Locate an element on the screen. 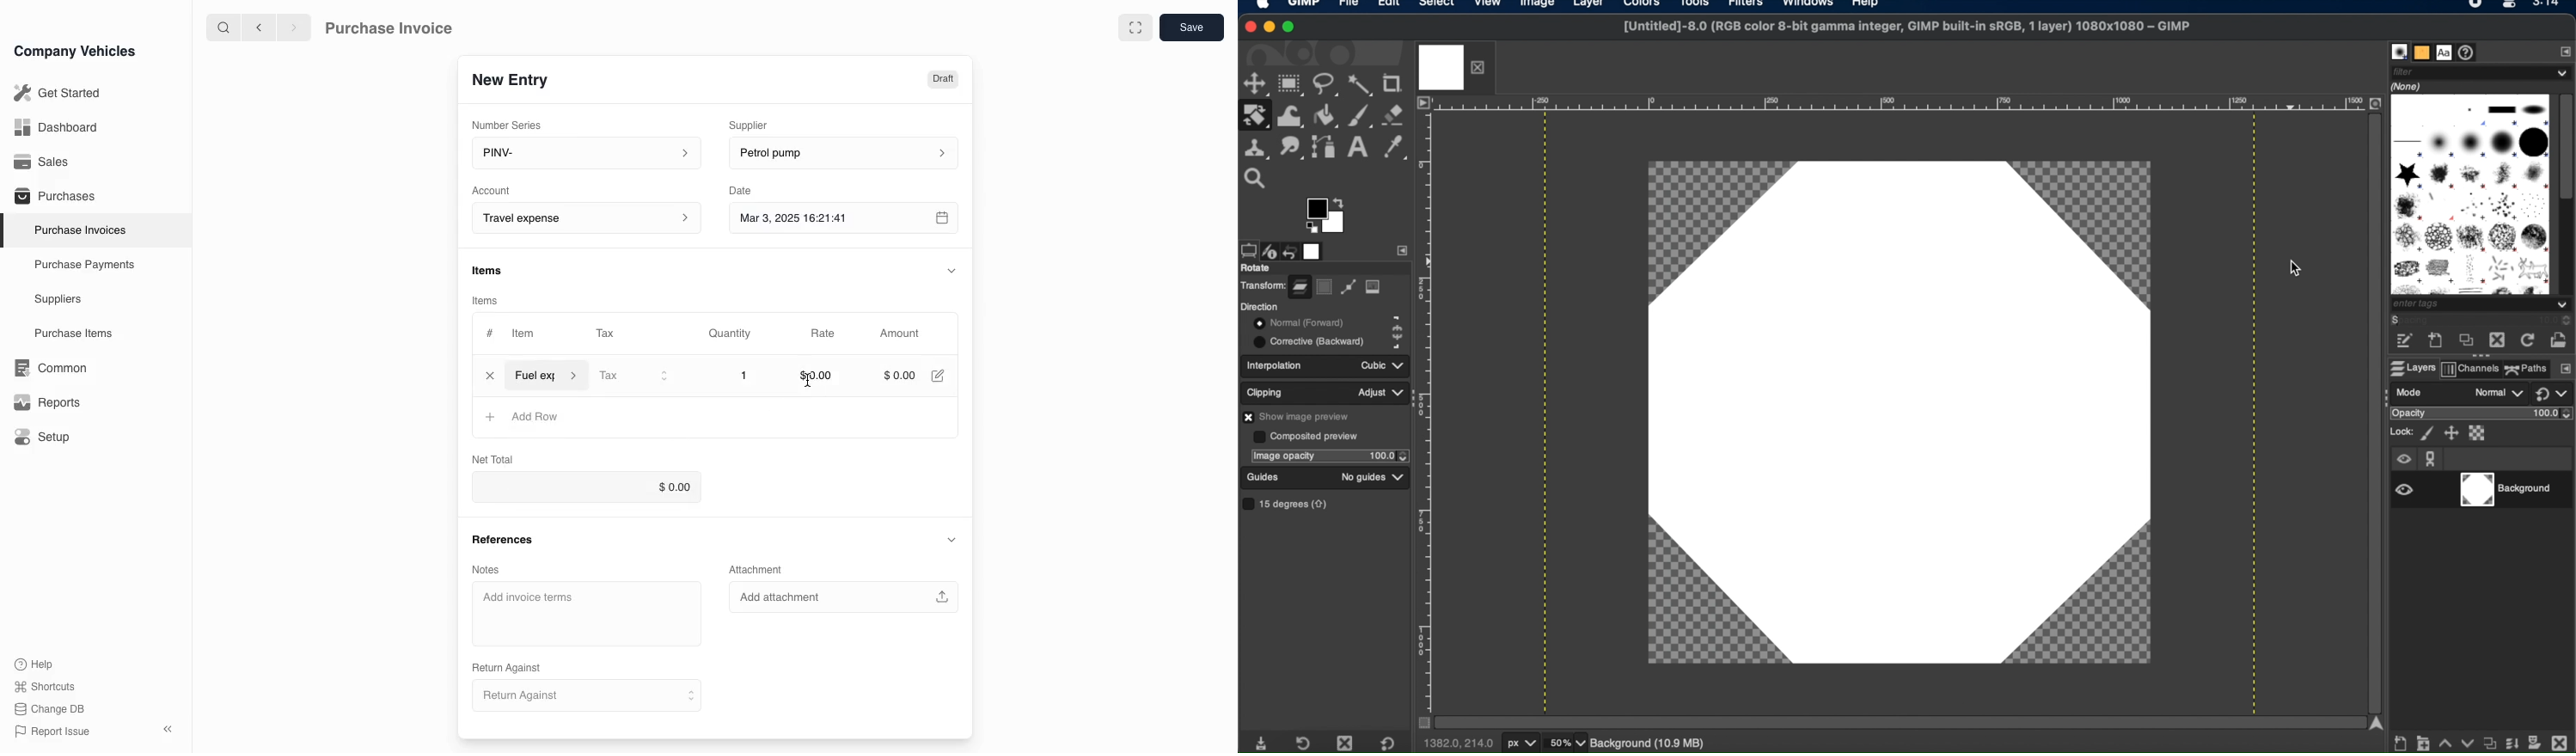 This screenshot has height=756, width=2576. search is located at coordinates (224, 27).